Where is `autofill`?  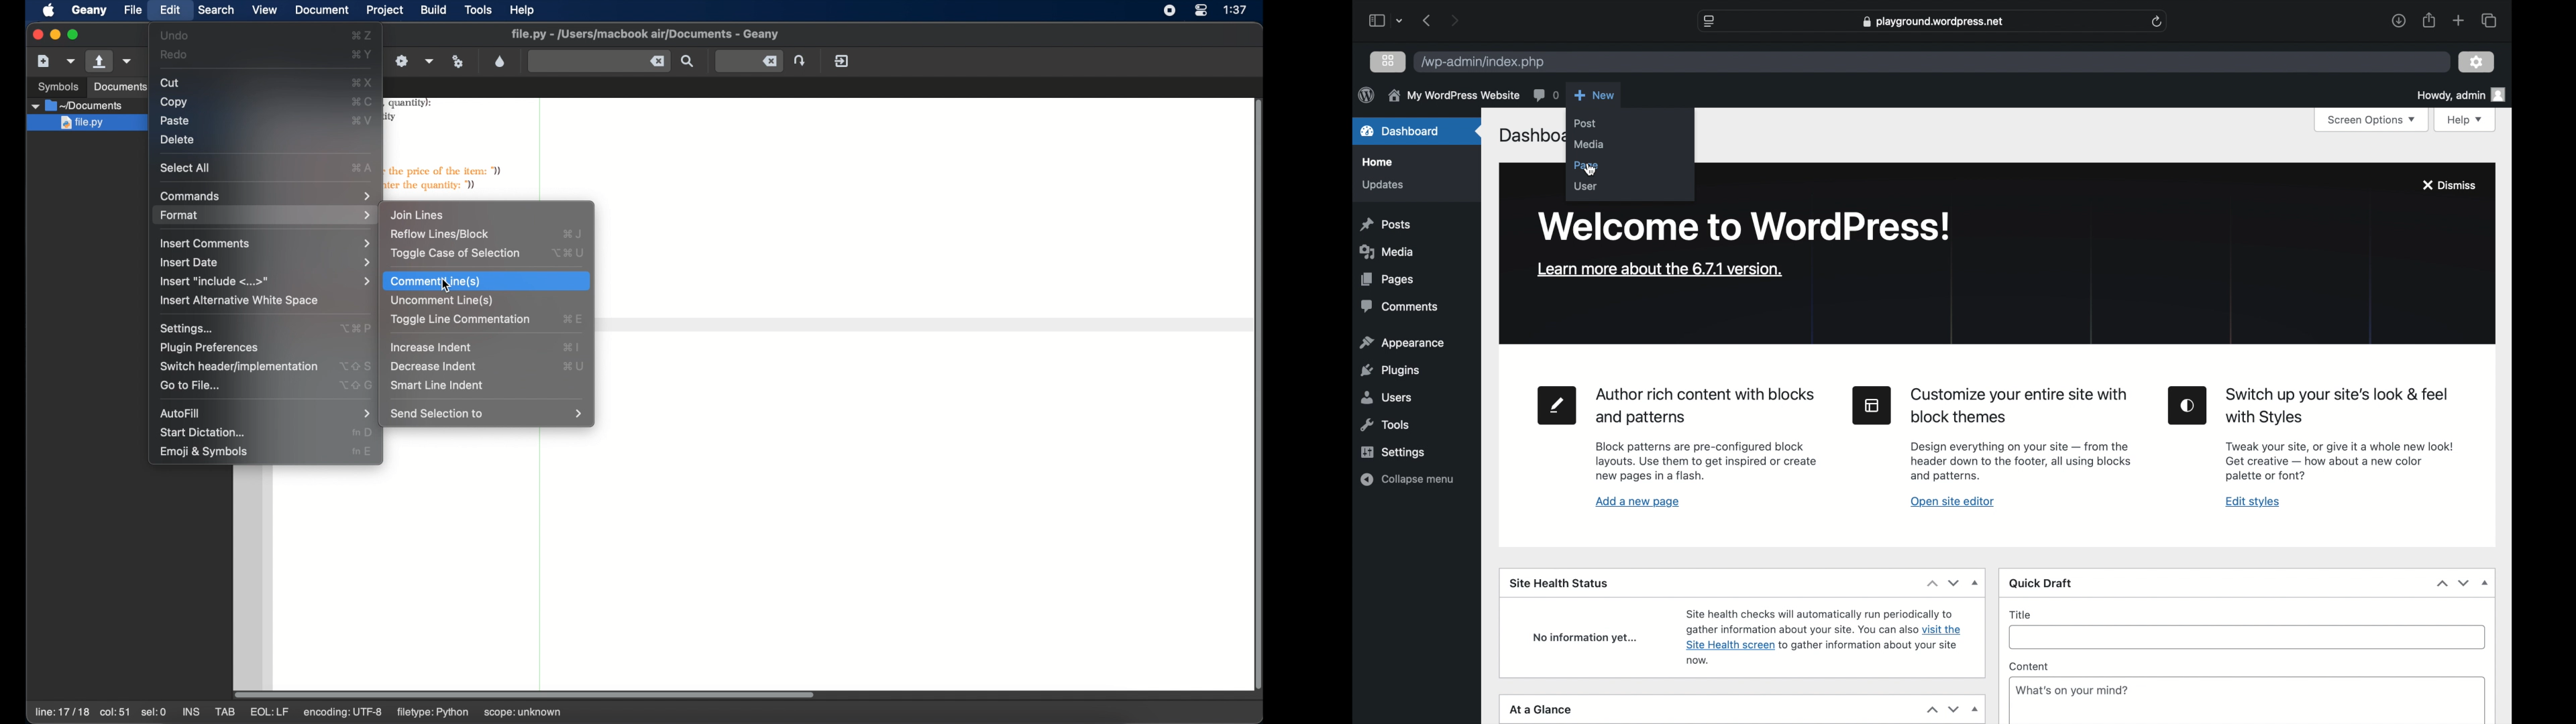
autofill is located at coordinates (180, 414).